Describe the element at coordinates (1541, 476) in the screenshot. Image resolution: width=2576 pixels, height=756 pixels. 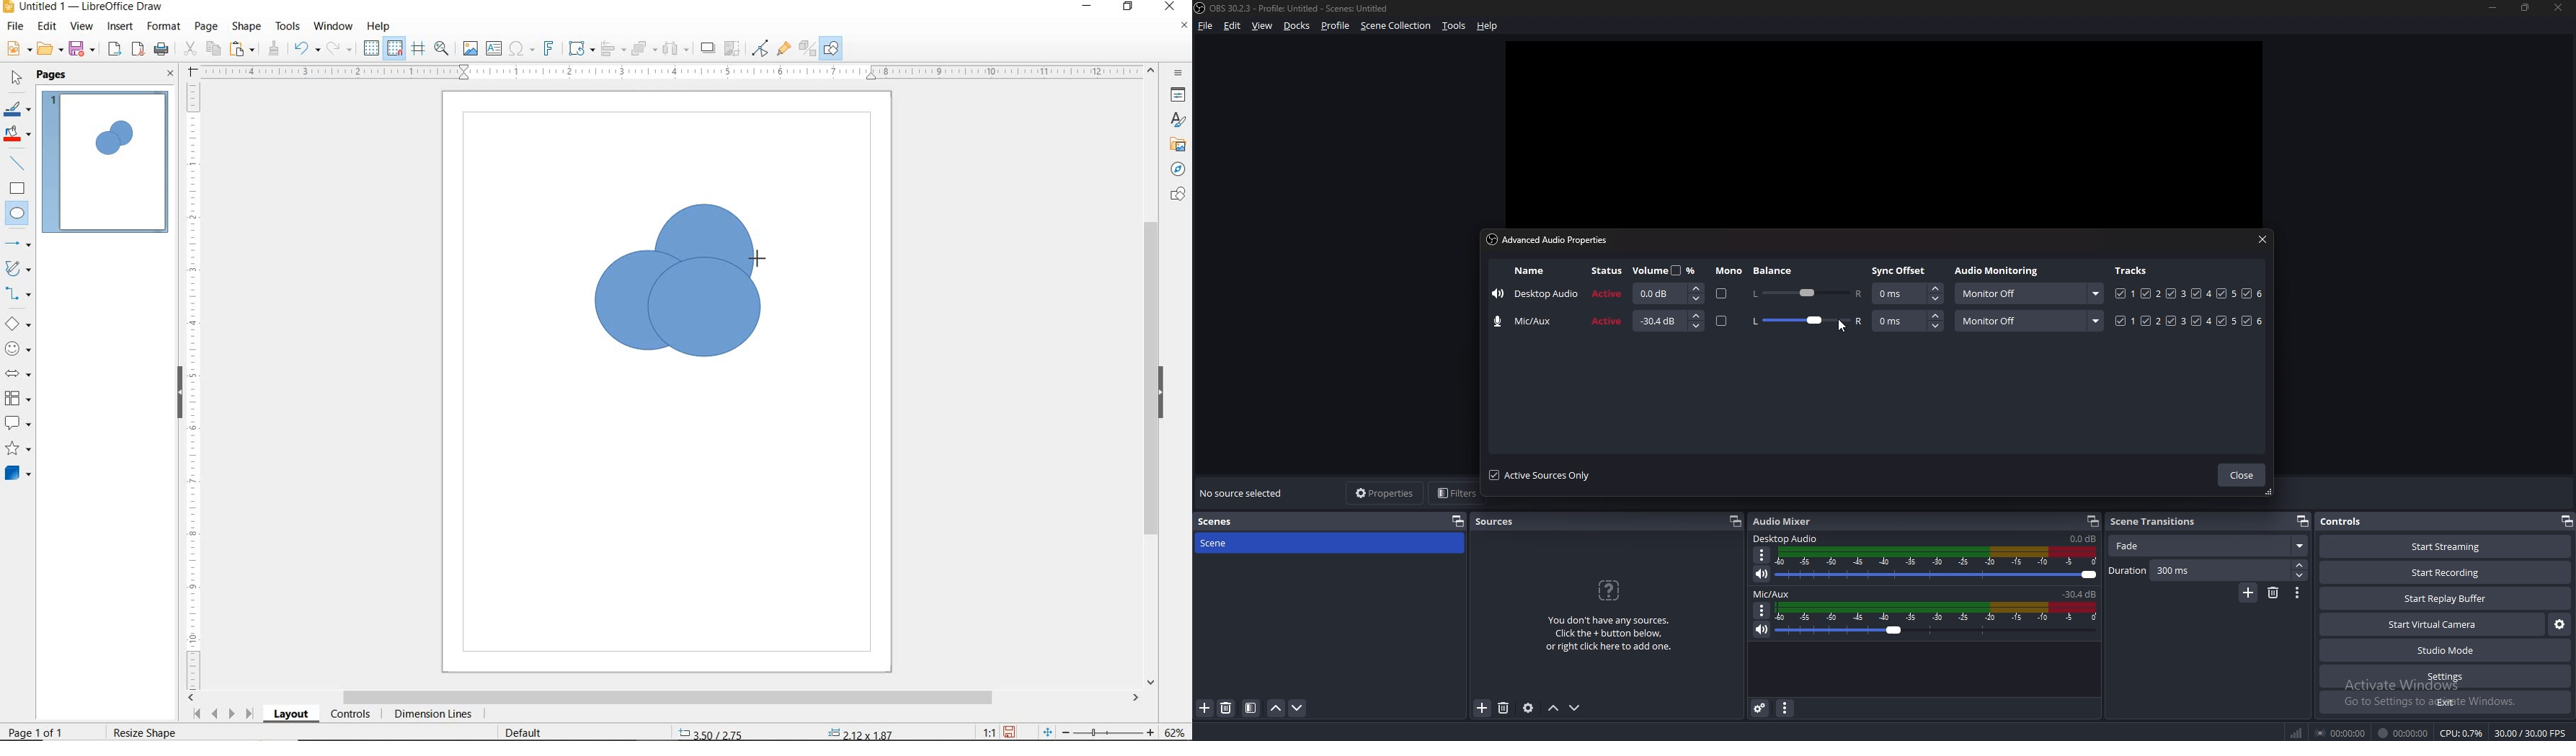
I see `active sources only` at that location.